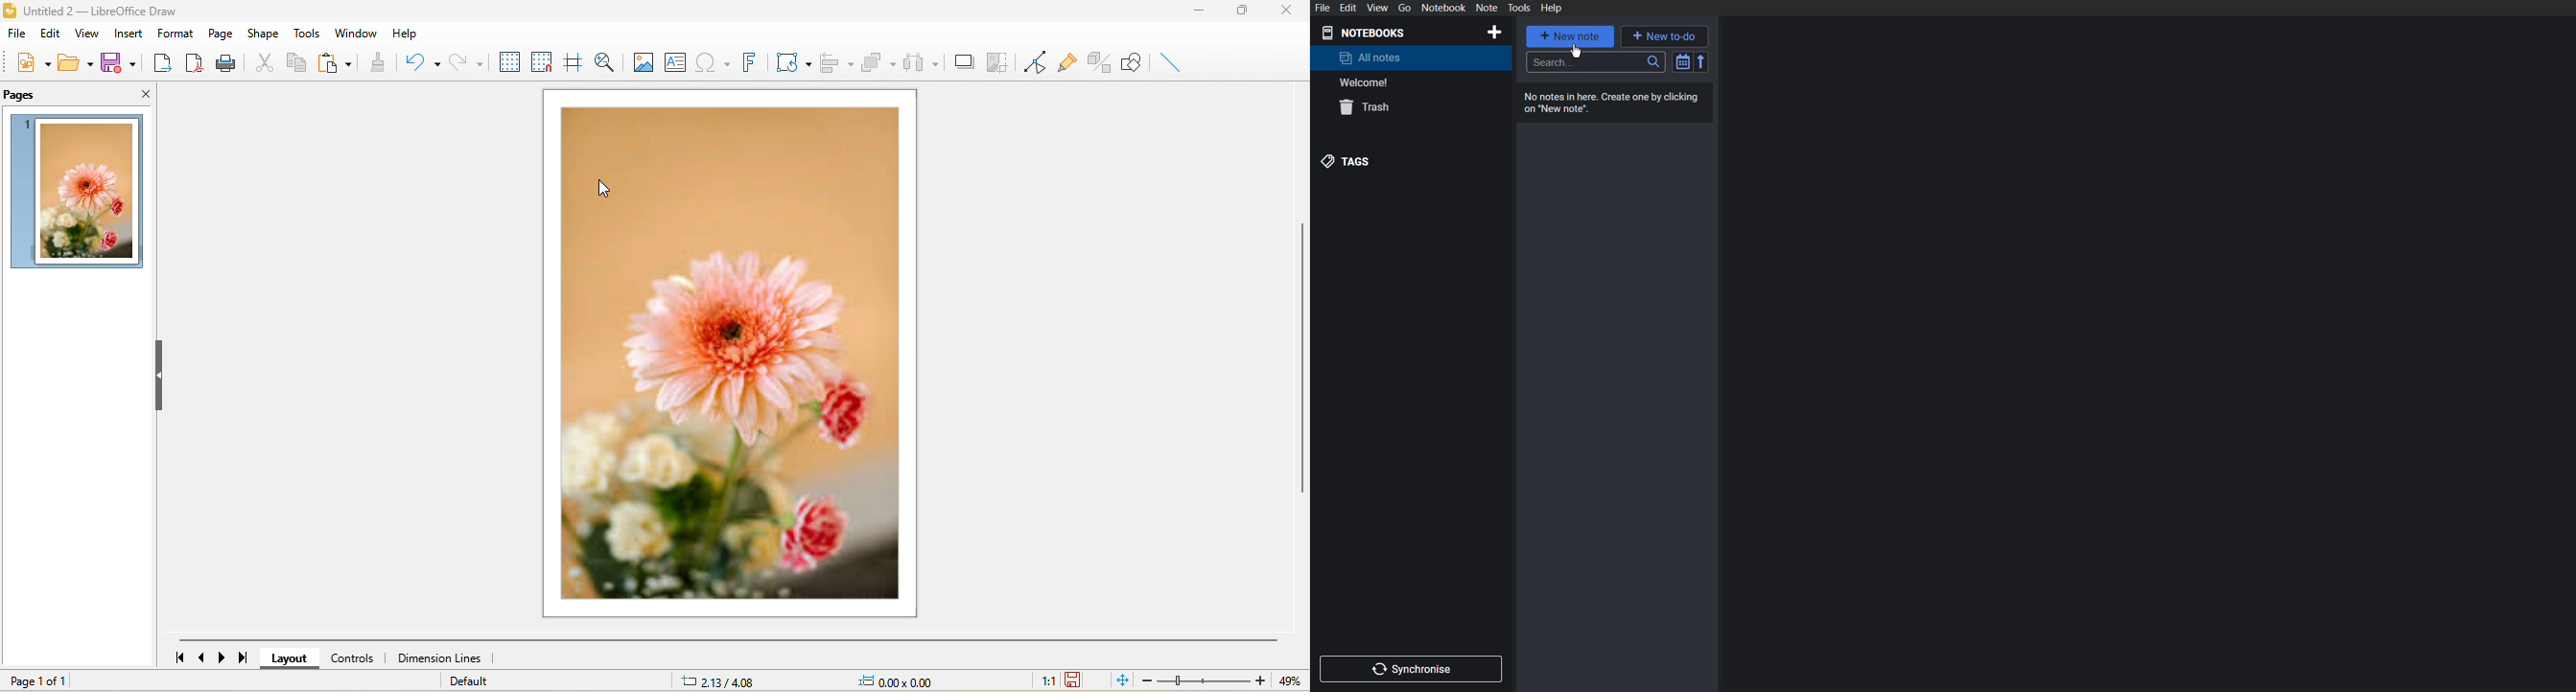 This screenshot has width=2576, height=700. What do you see at coordinates (1219, 680) in the screenshot?
I see `zoom` at bounding box center [1219, 680].